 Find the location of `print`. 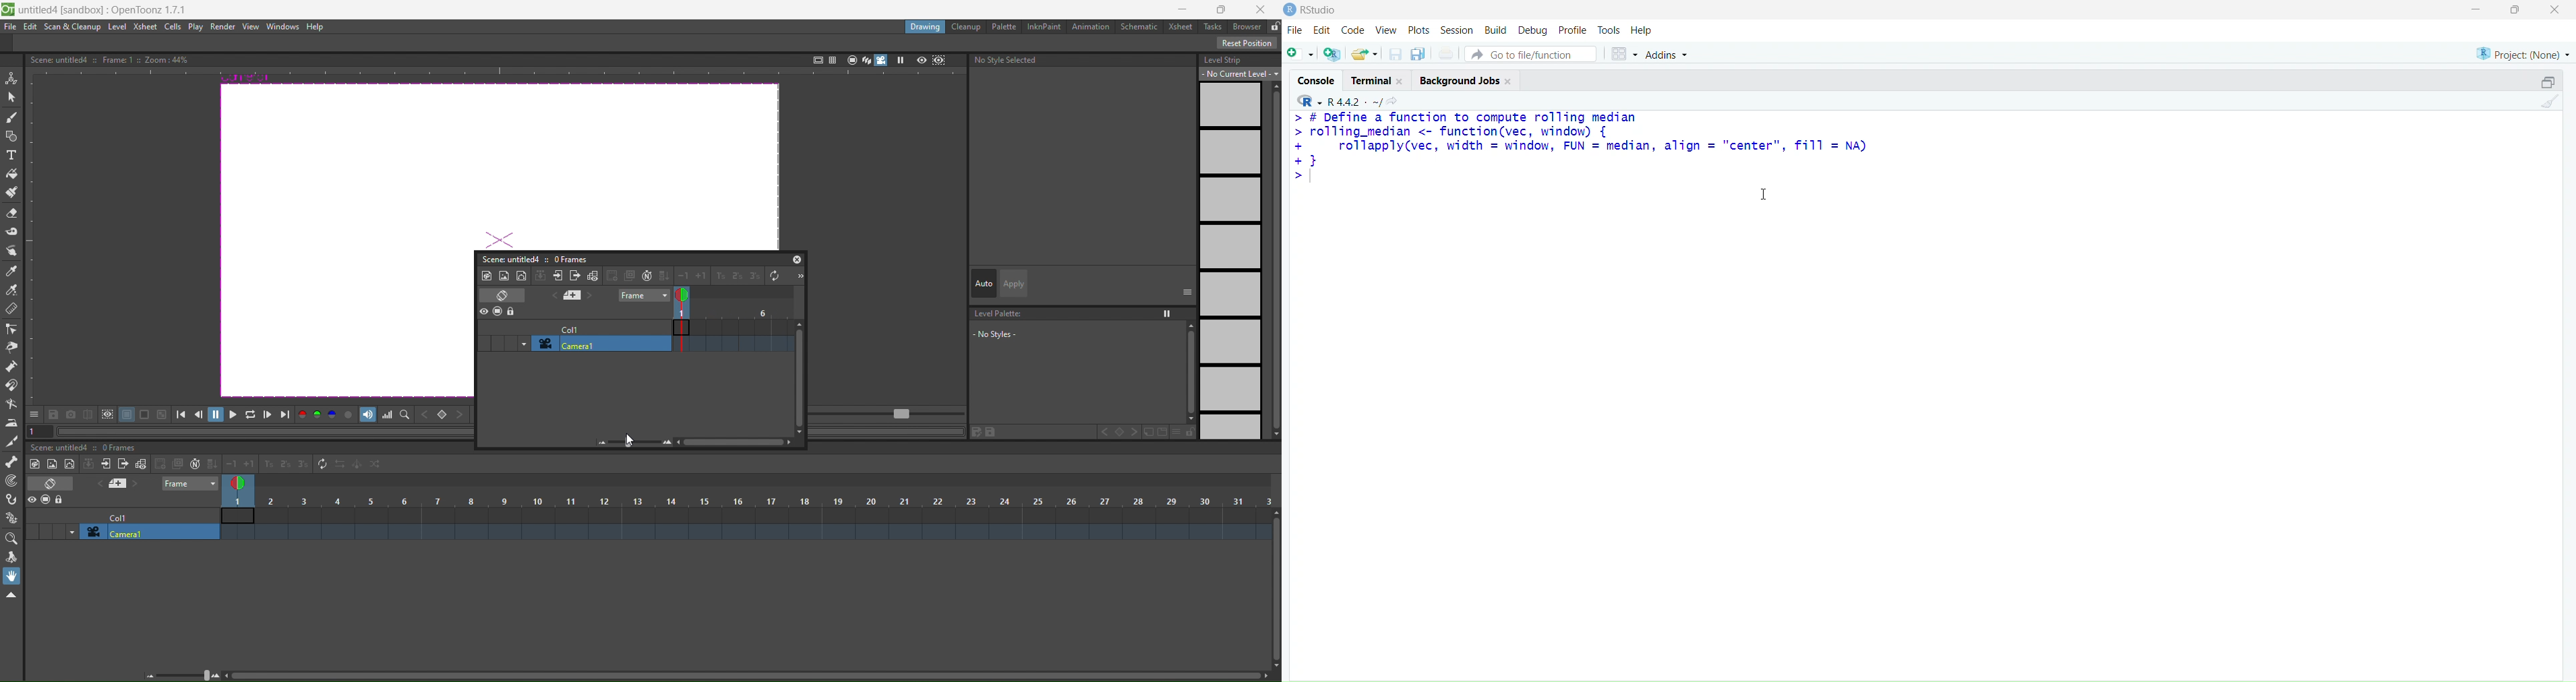

print is located at coordinates (1446, 53).